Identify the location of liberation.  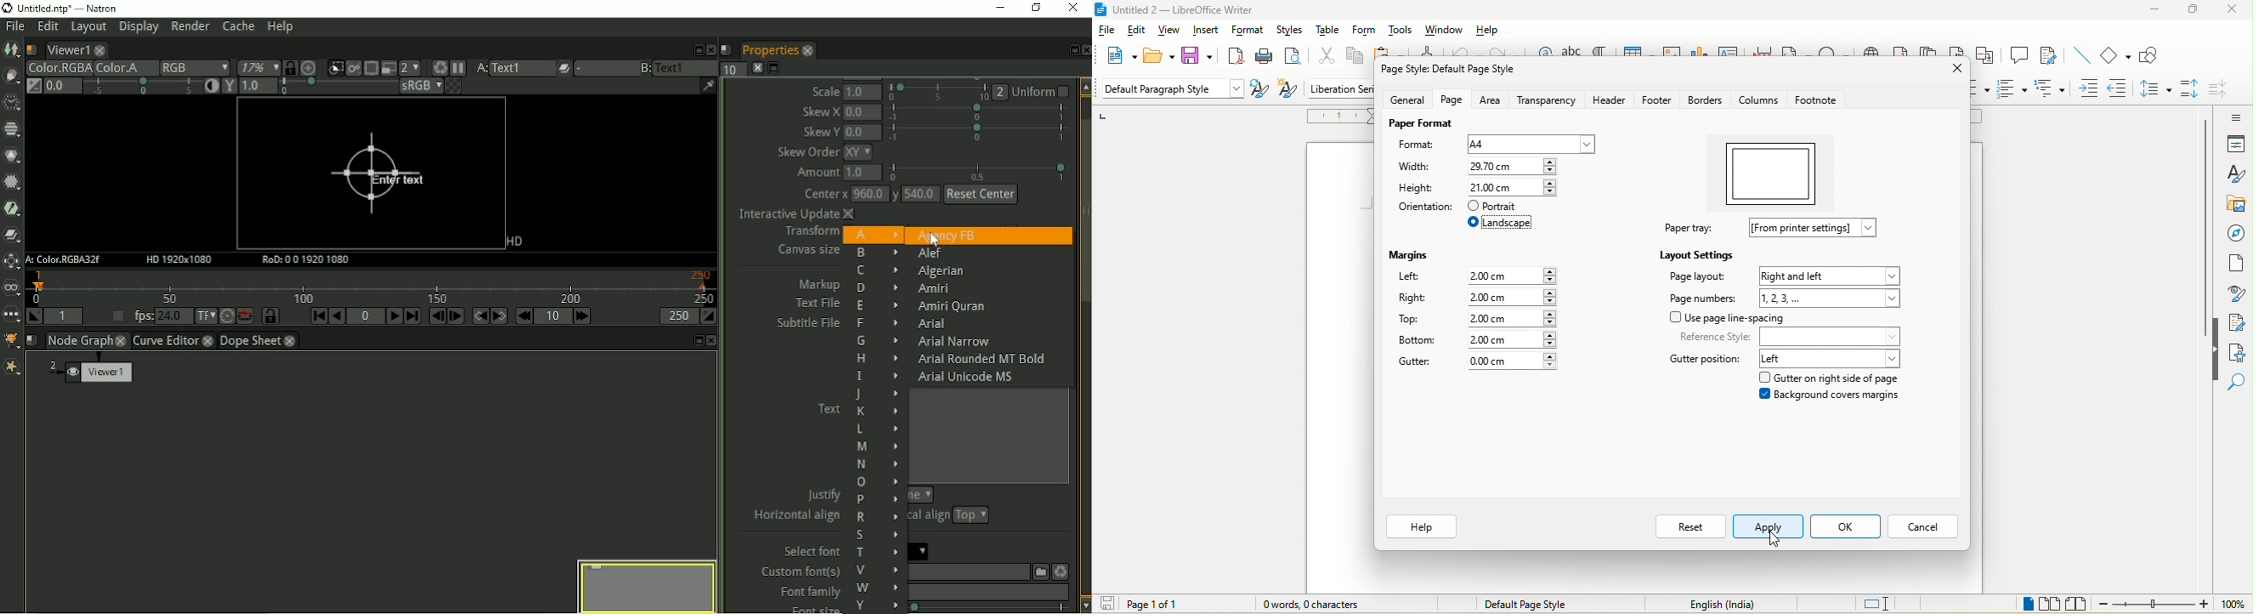
(1342, 88).